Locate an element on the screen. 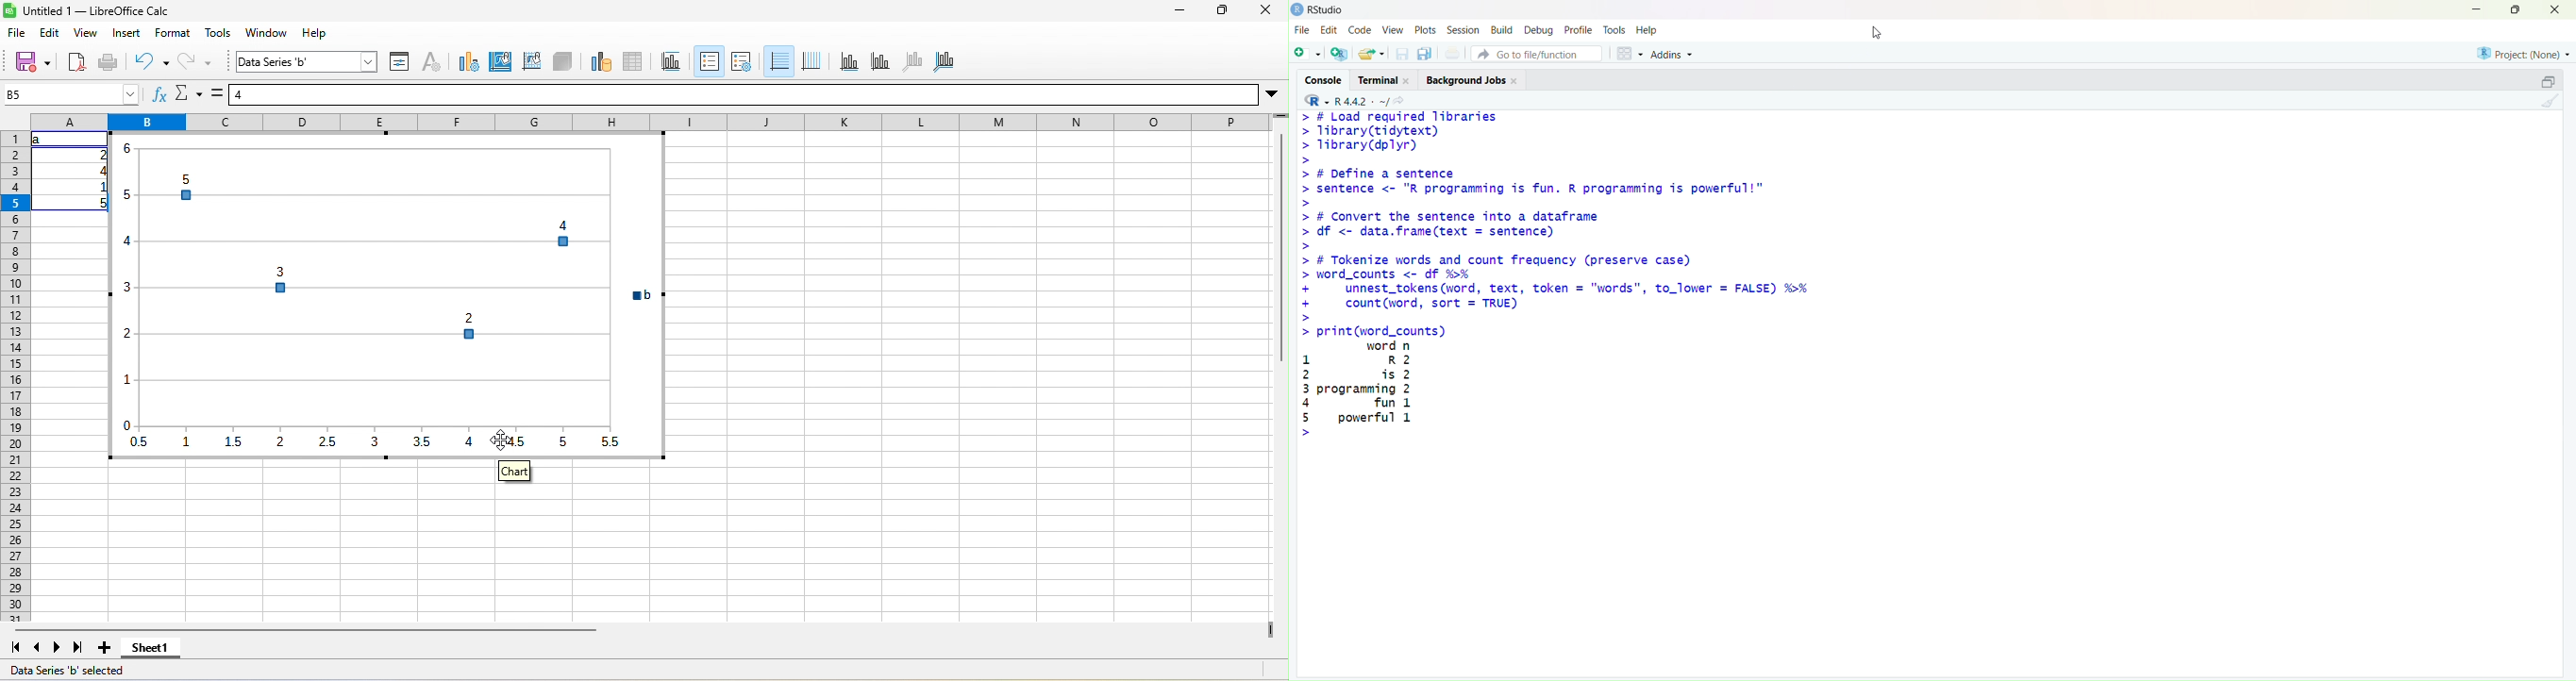  insert is located at coordinates (126, 33).